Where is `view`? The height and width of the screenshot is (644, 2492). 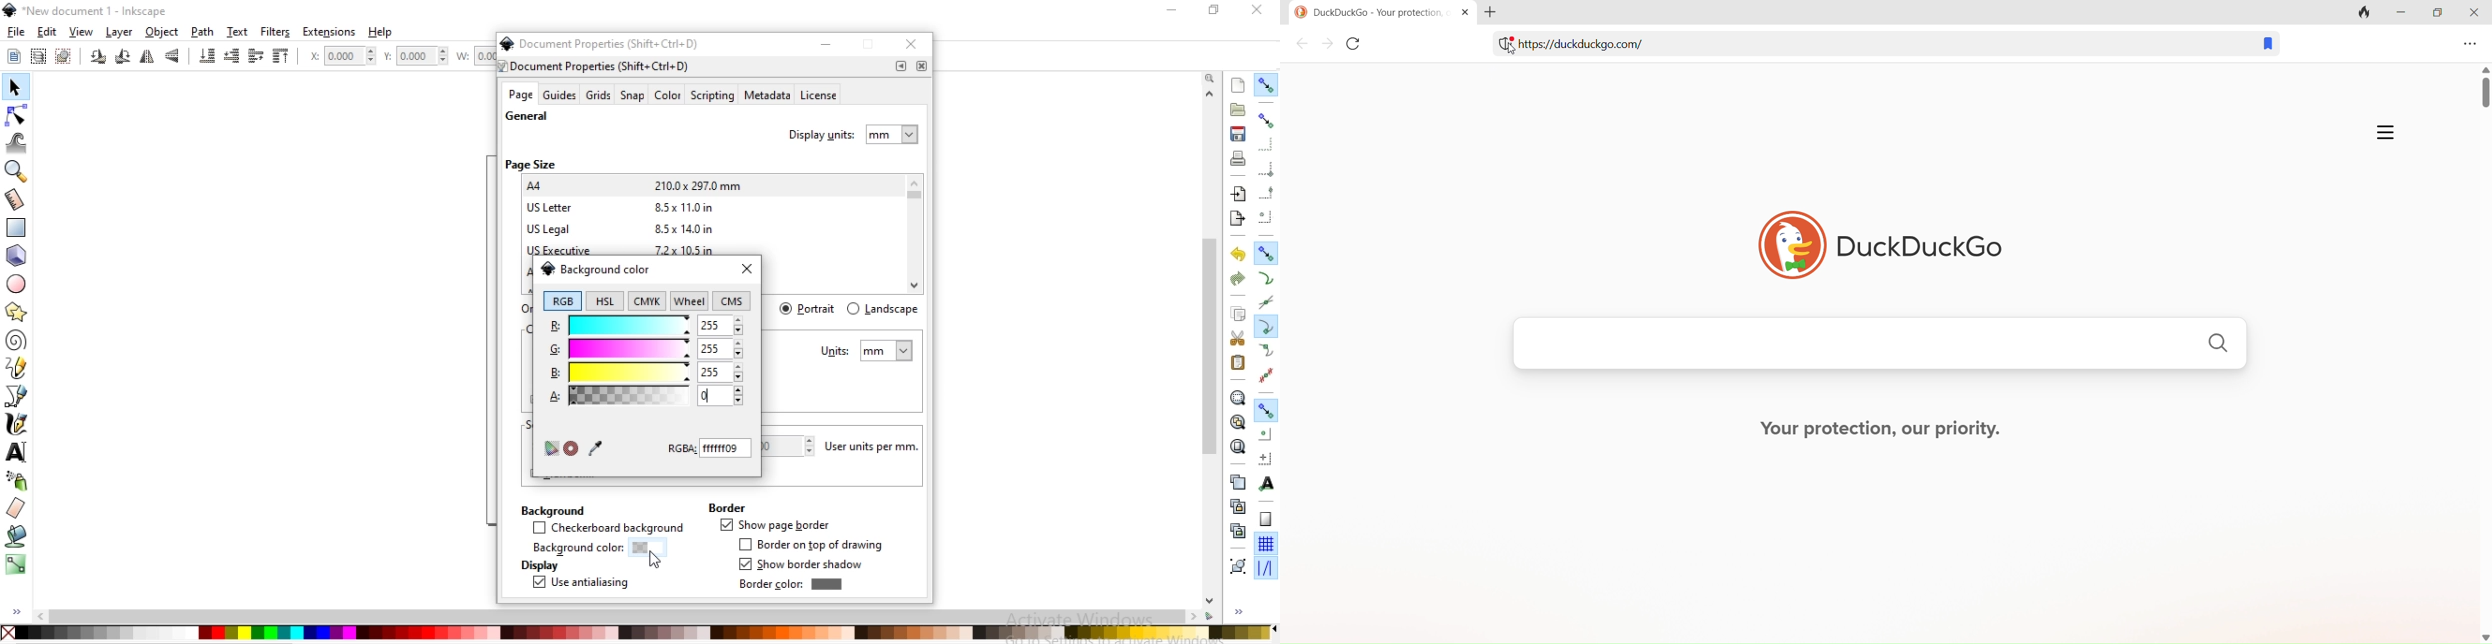
view is located at coordinates (82, 32).